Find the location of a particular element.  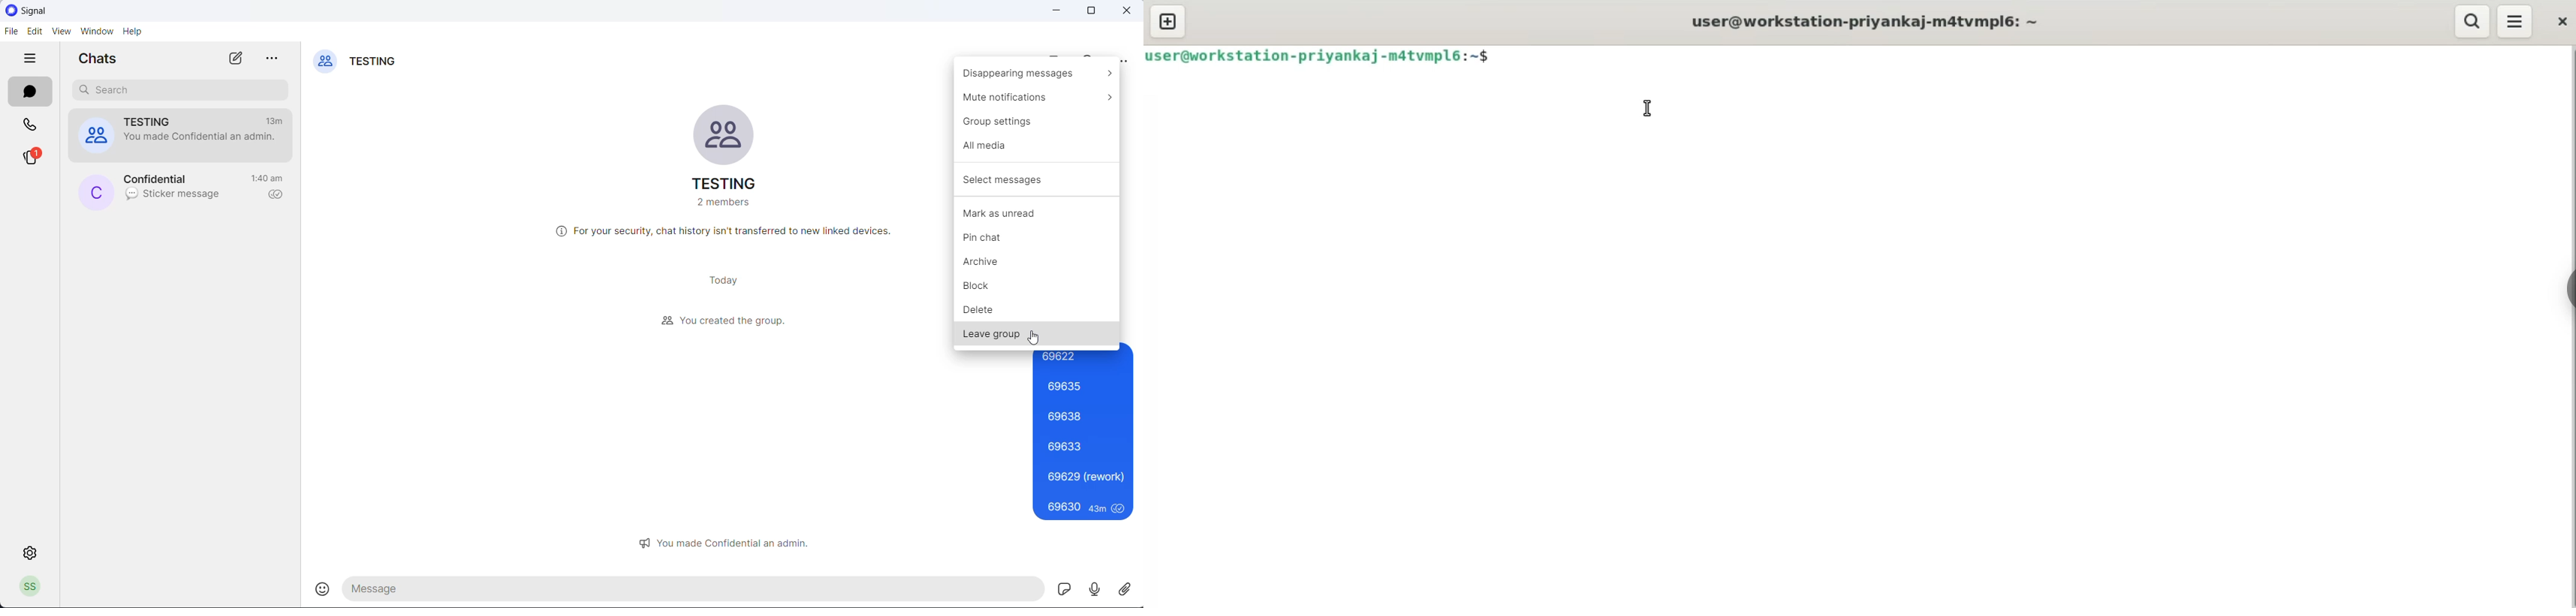

window is located at coordinates (96, 33).